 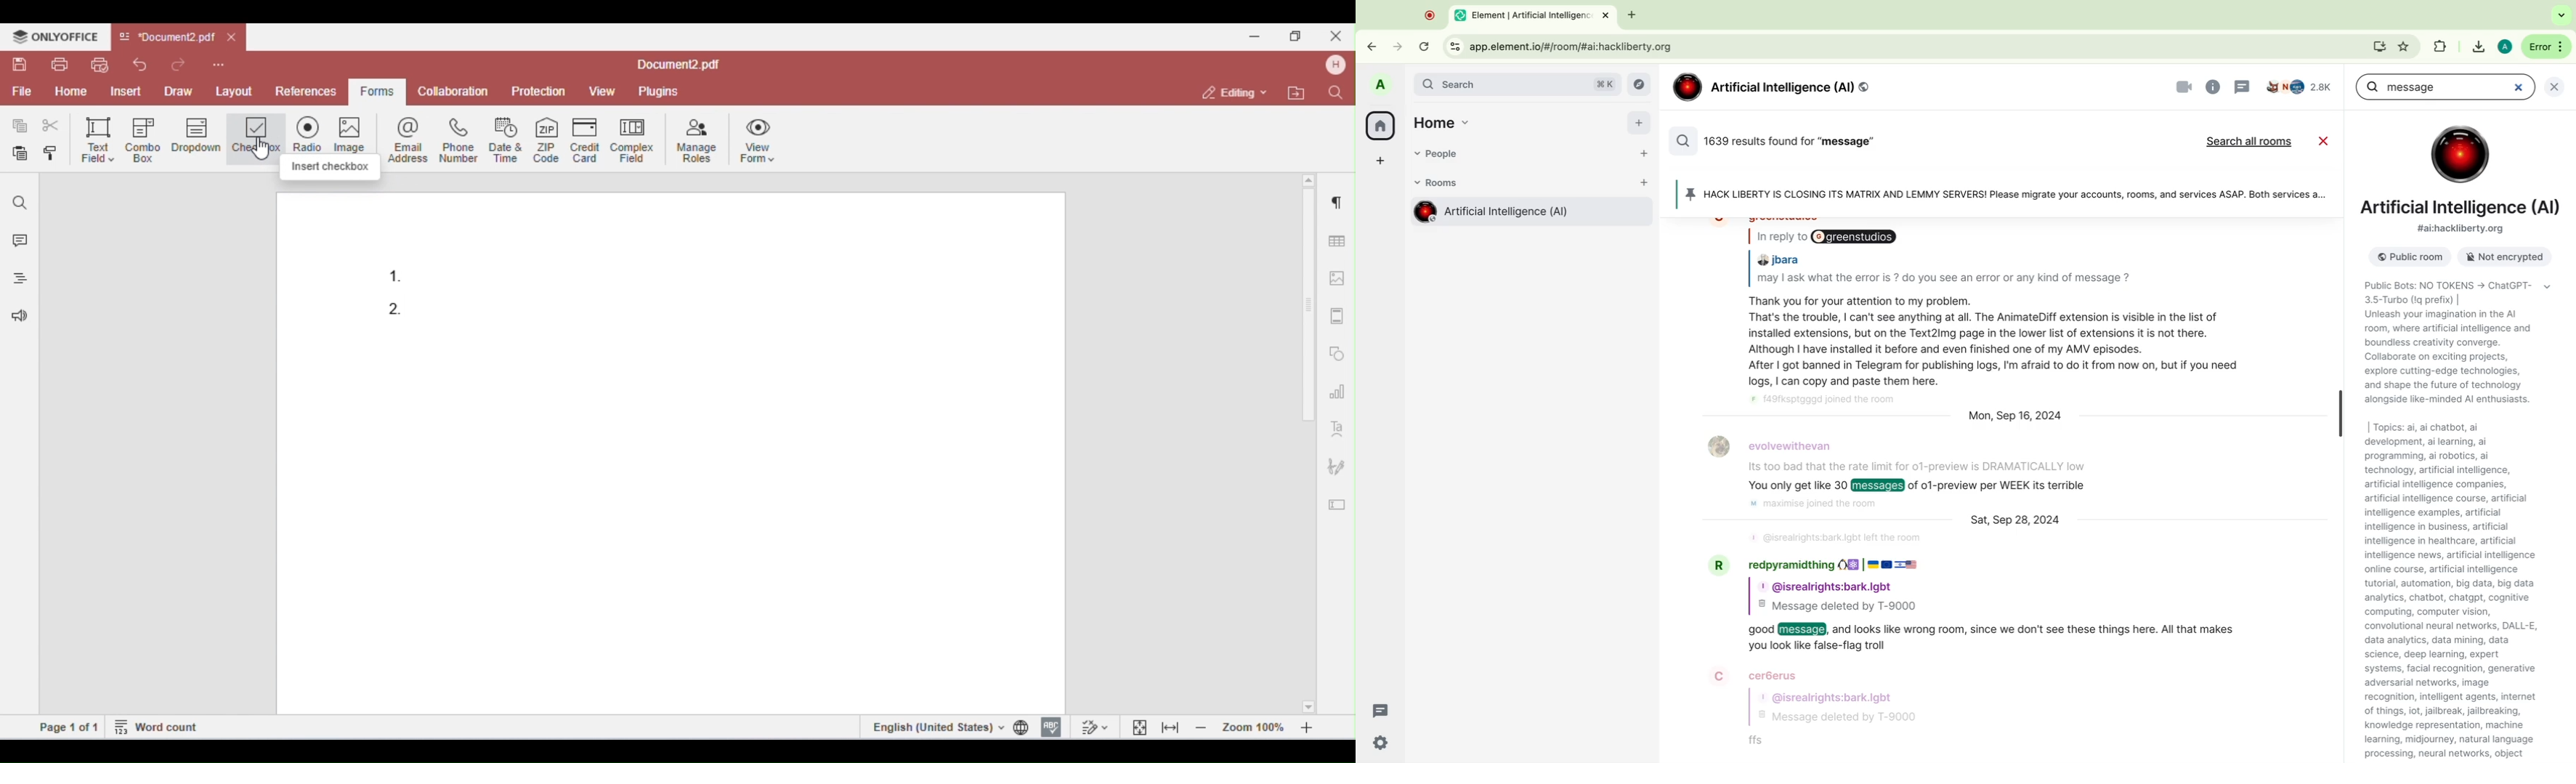 I want to click on reply, so click(x=1828, y=238).